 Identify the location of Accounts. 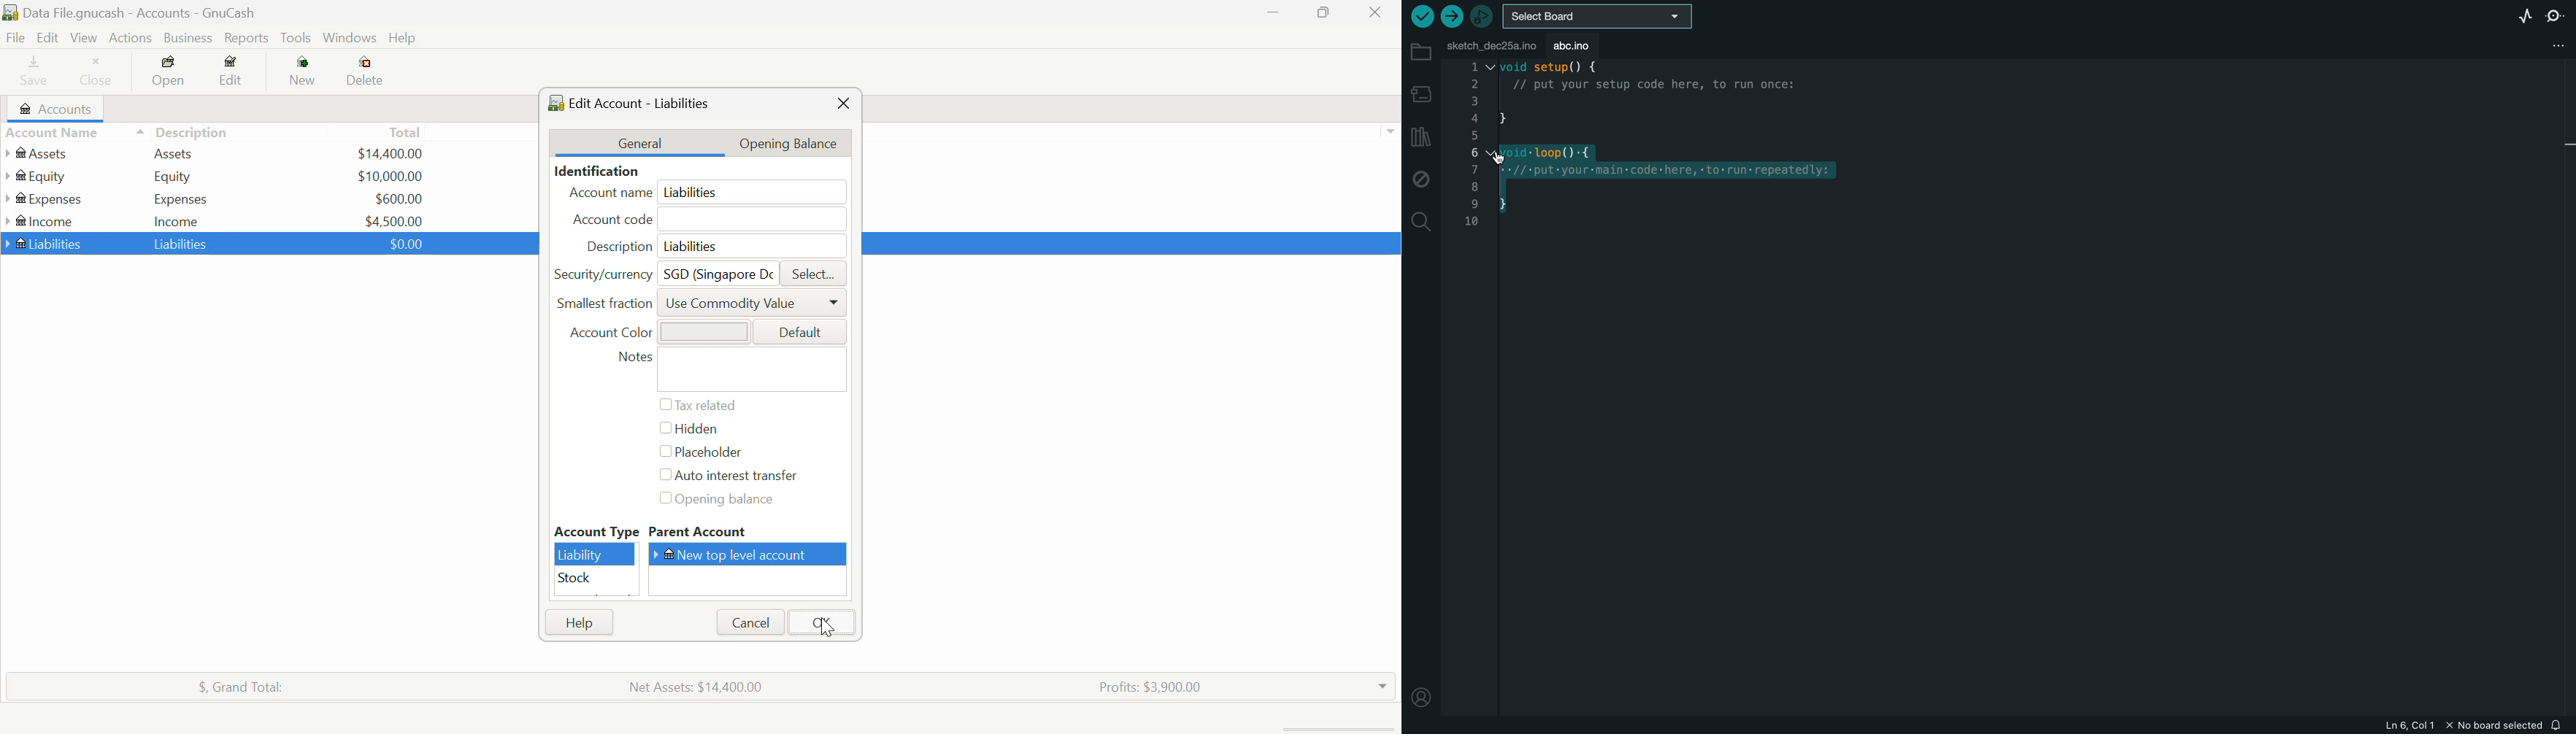
(60, 109).